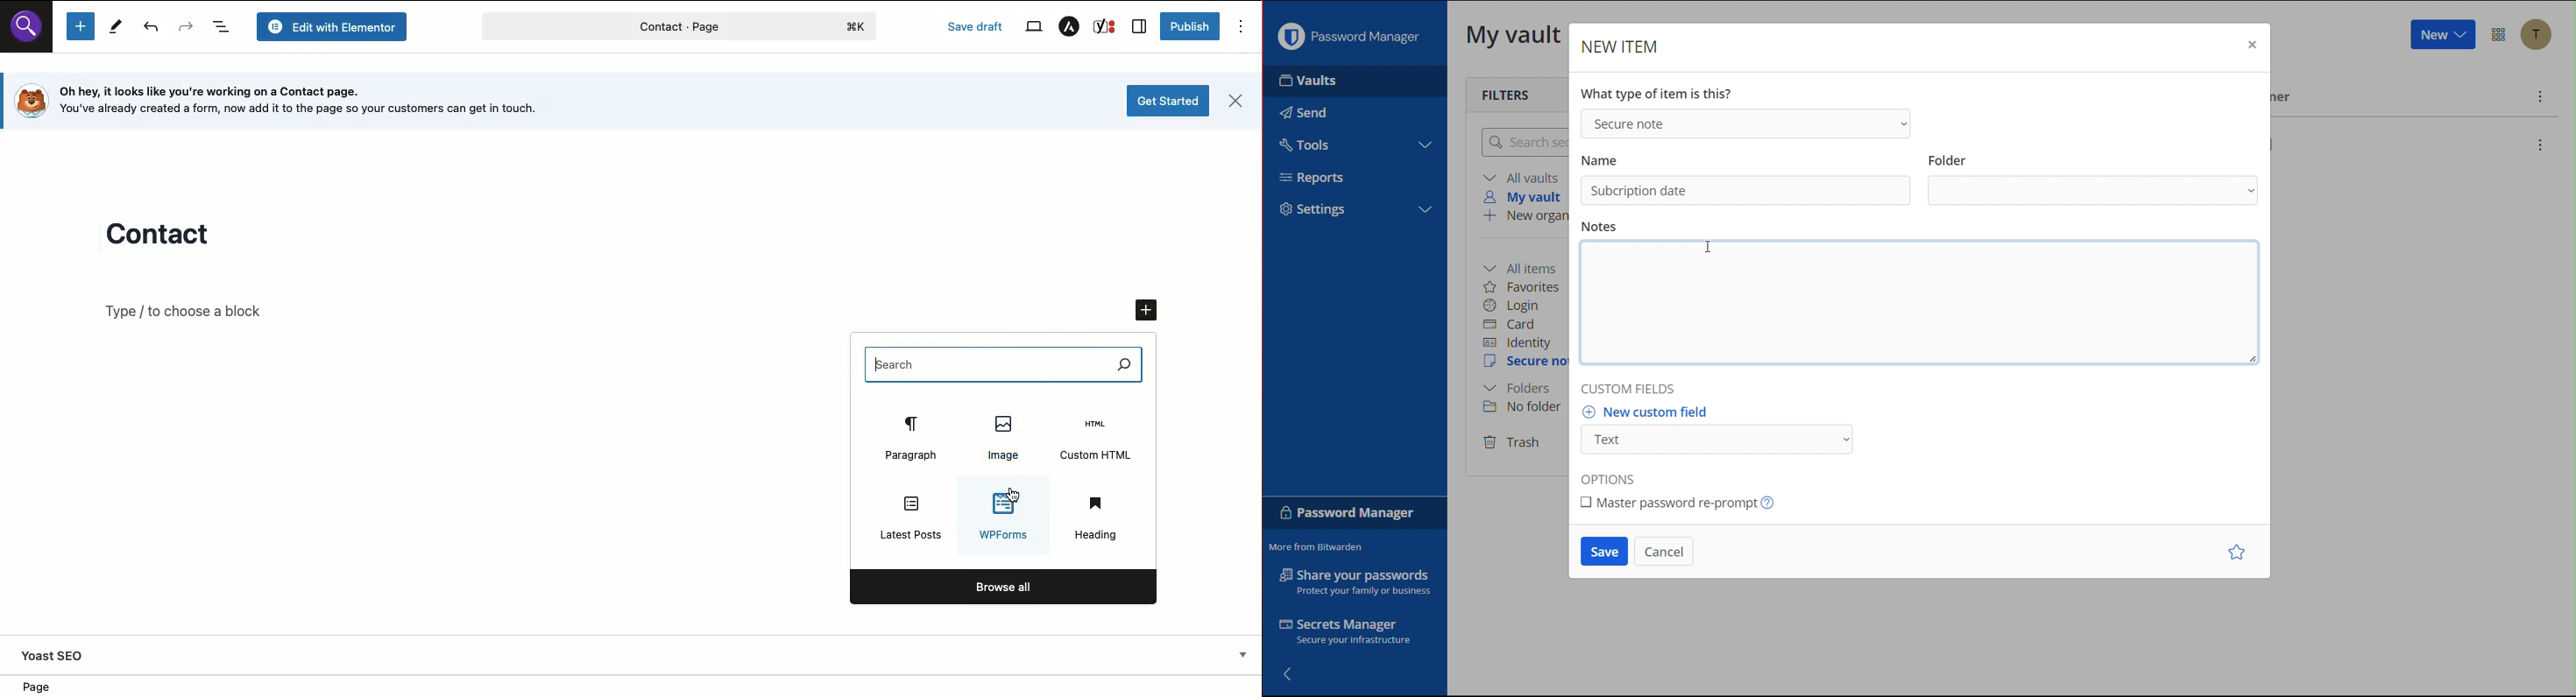  I want to click on New organization, so click(1524, 217).